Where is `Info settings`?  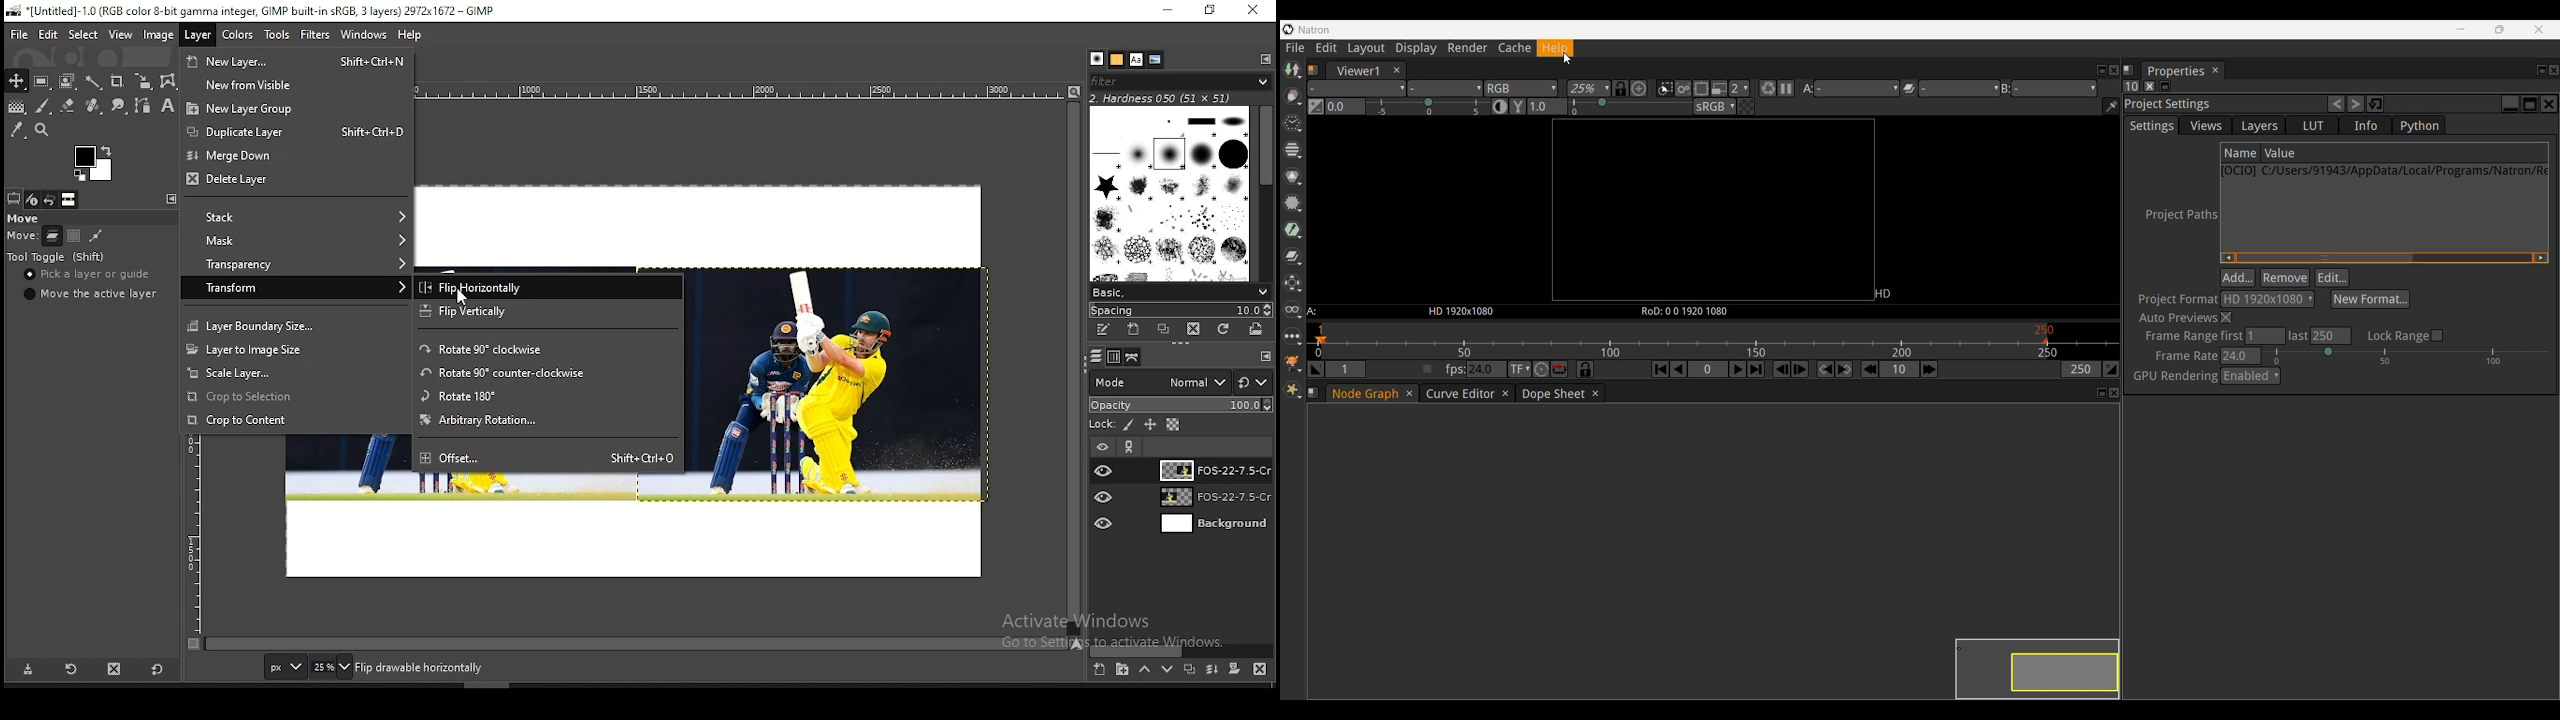
Info settings is located at coordinates (2365, 125).